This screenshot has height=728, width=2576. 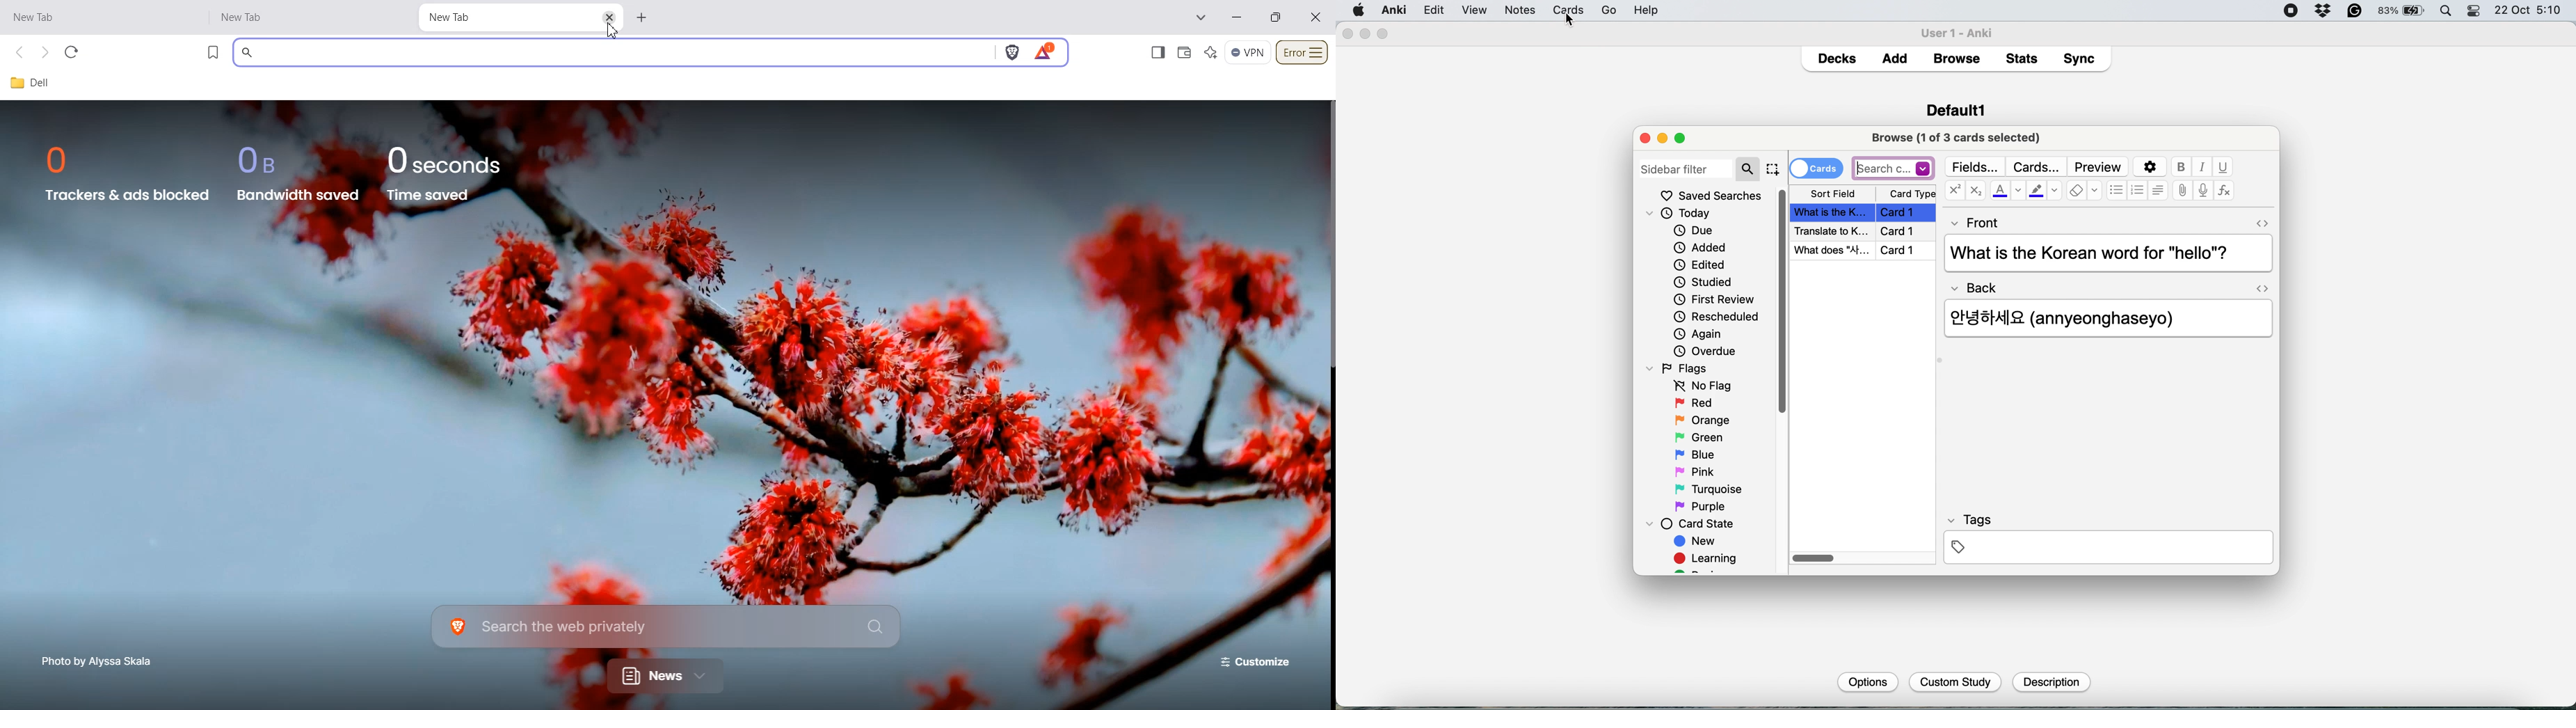 I want to click on screen recorder, so click(x=2291, y=12).